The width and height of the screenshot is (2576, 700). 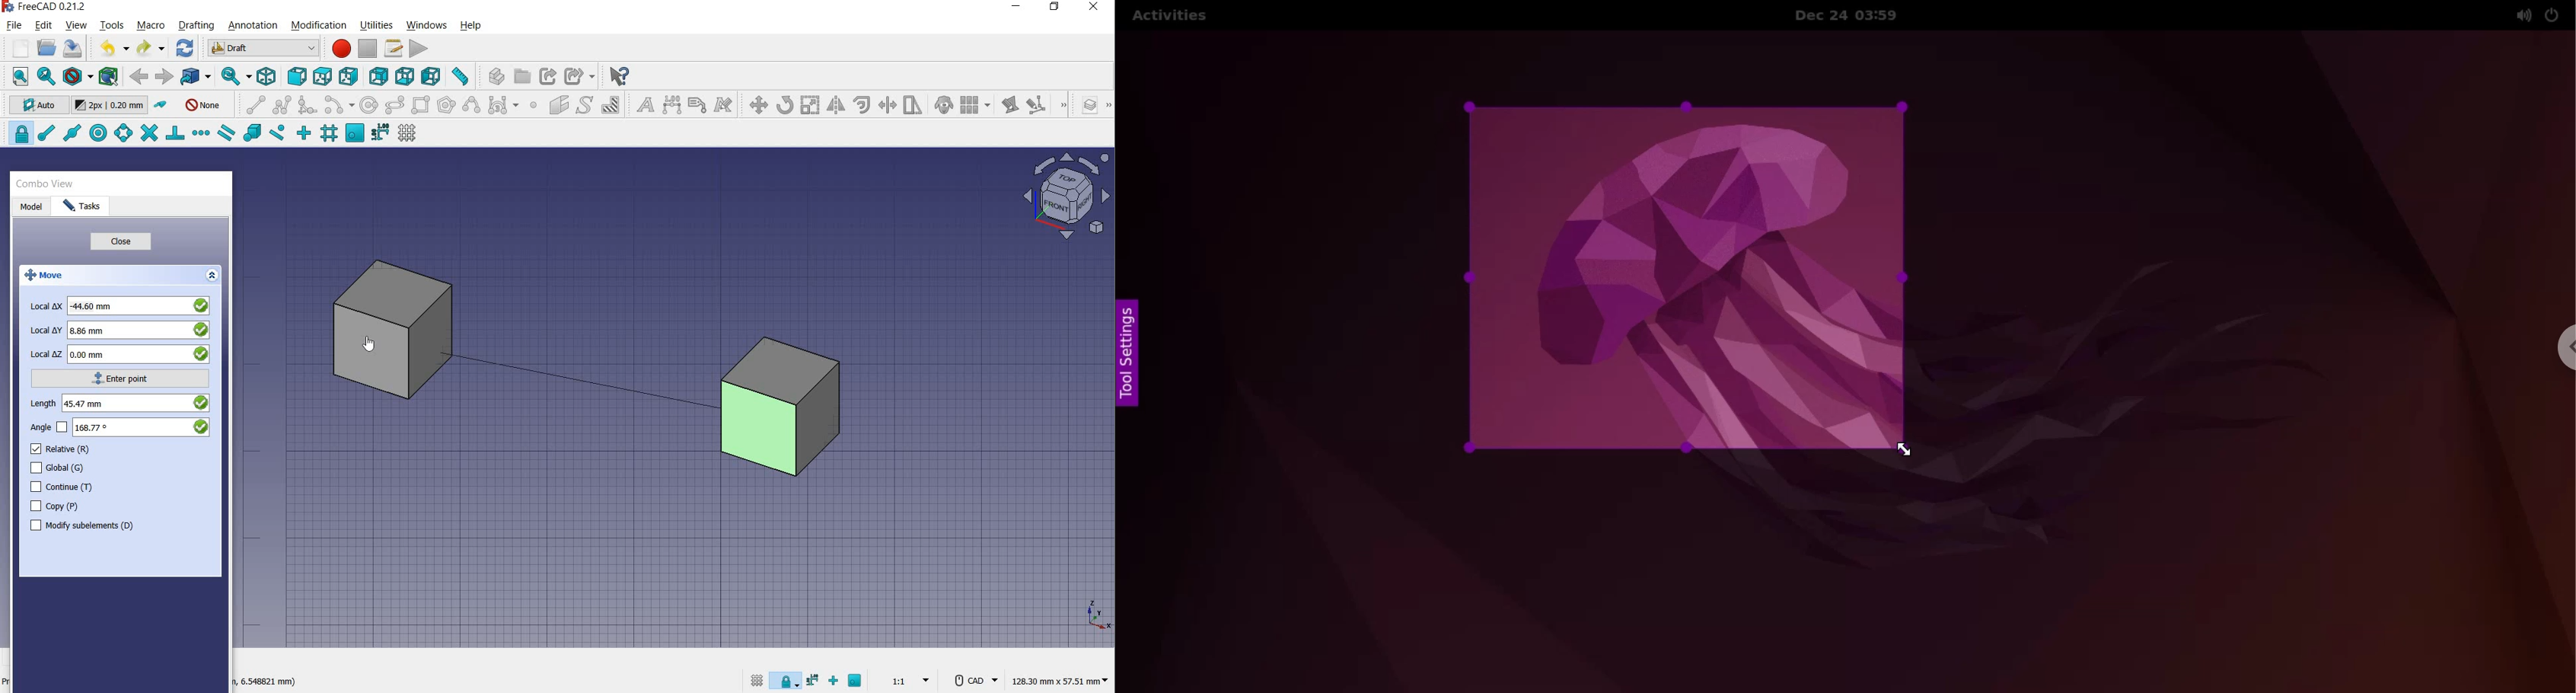 I want to click on what's this?, so click(x=618, y=76).